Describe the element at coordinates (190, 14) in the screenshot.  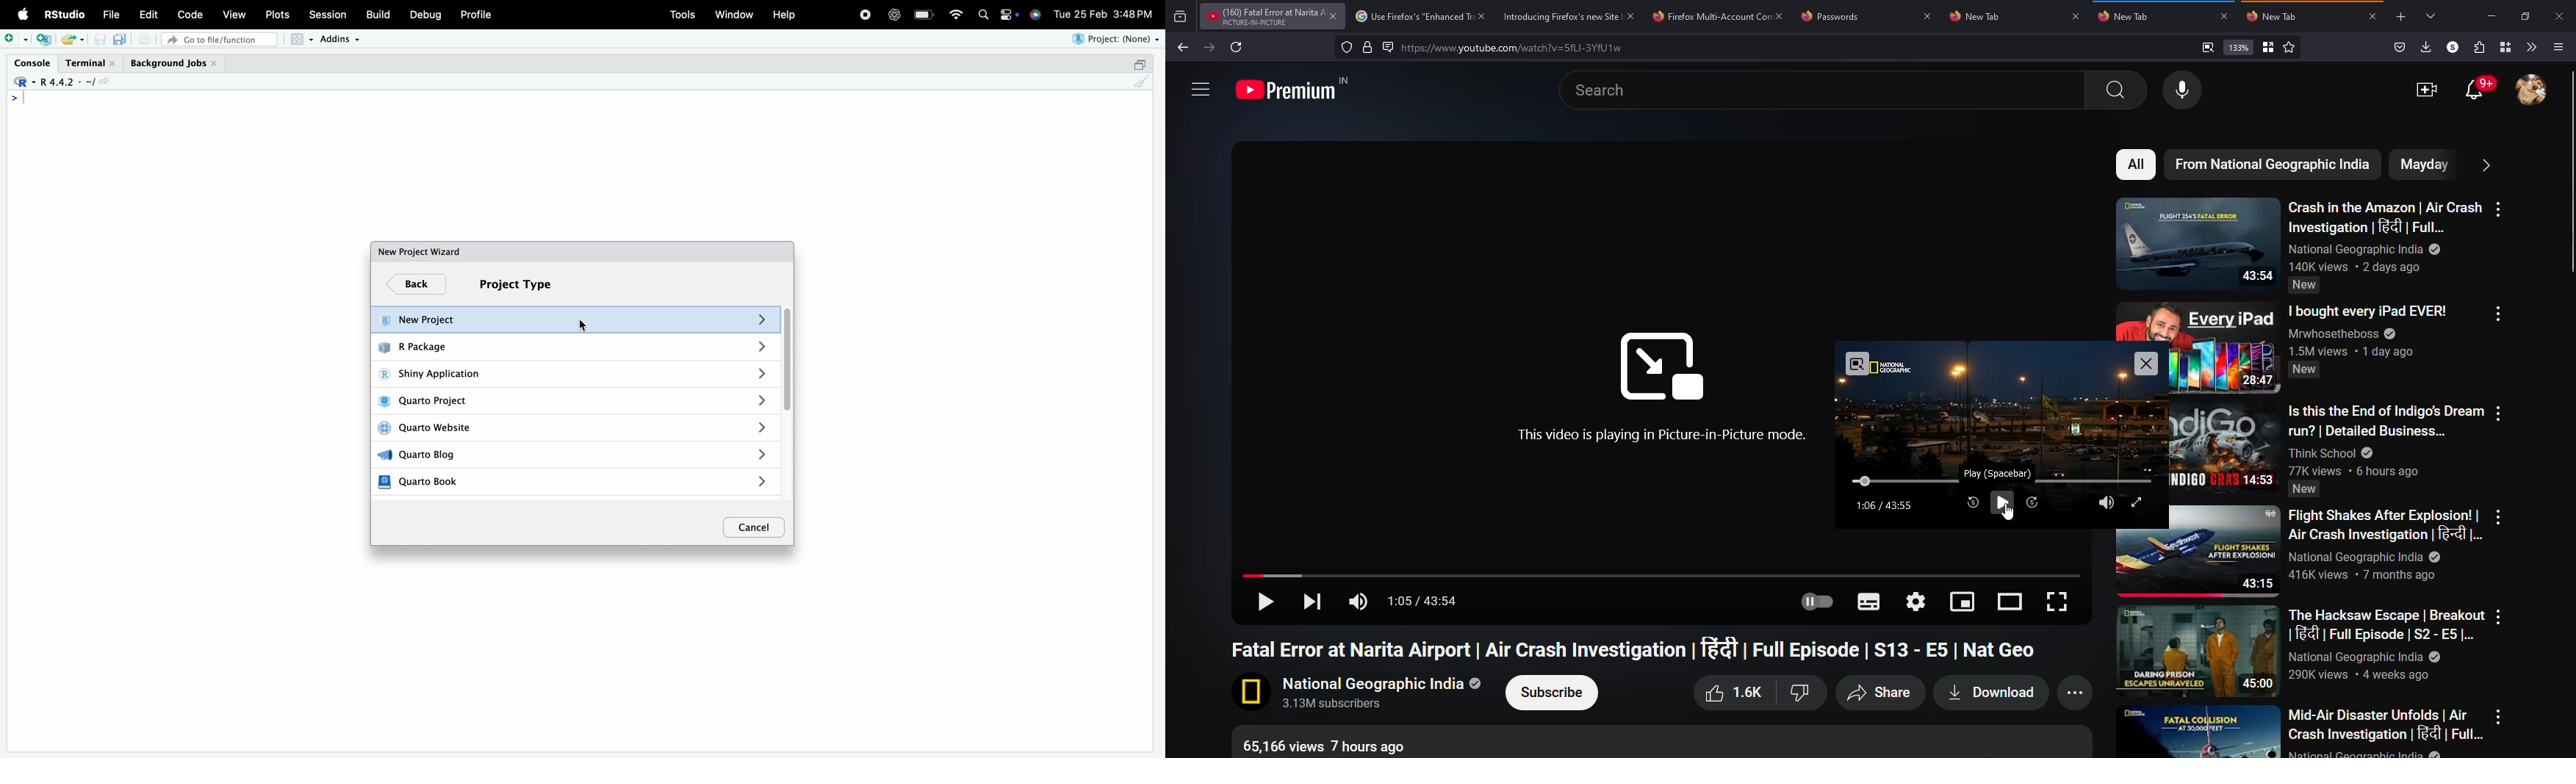
I see `Code` at that location.